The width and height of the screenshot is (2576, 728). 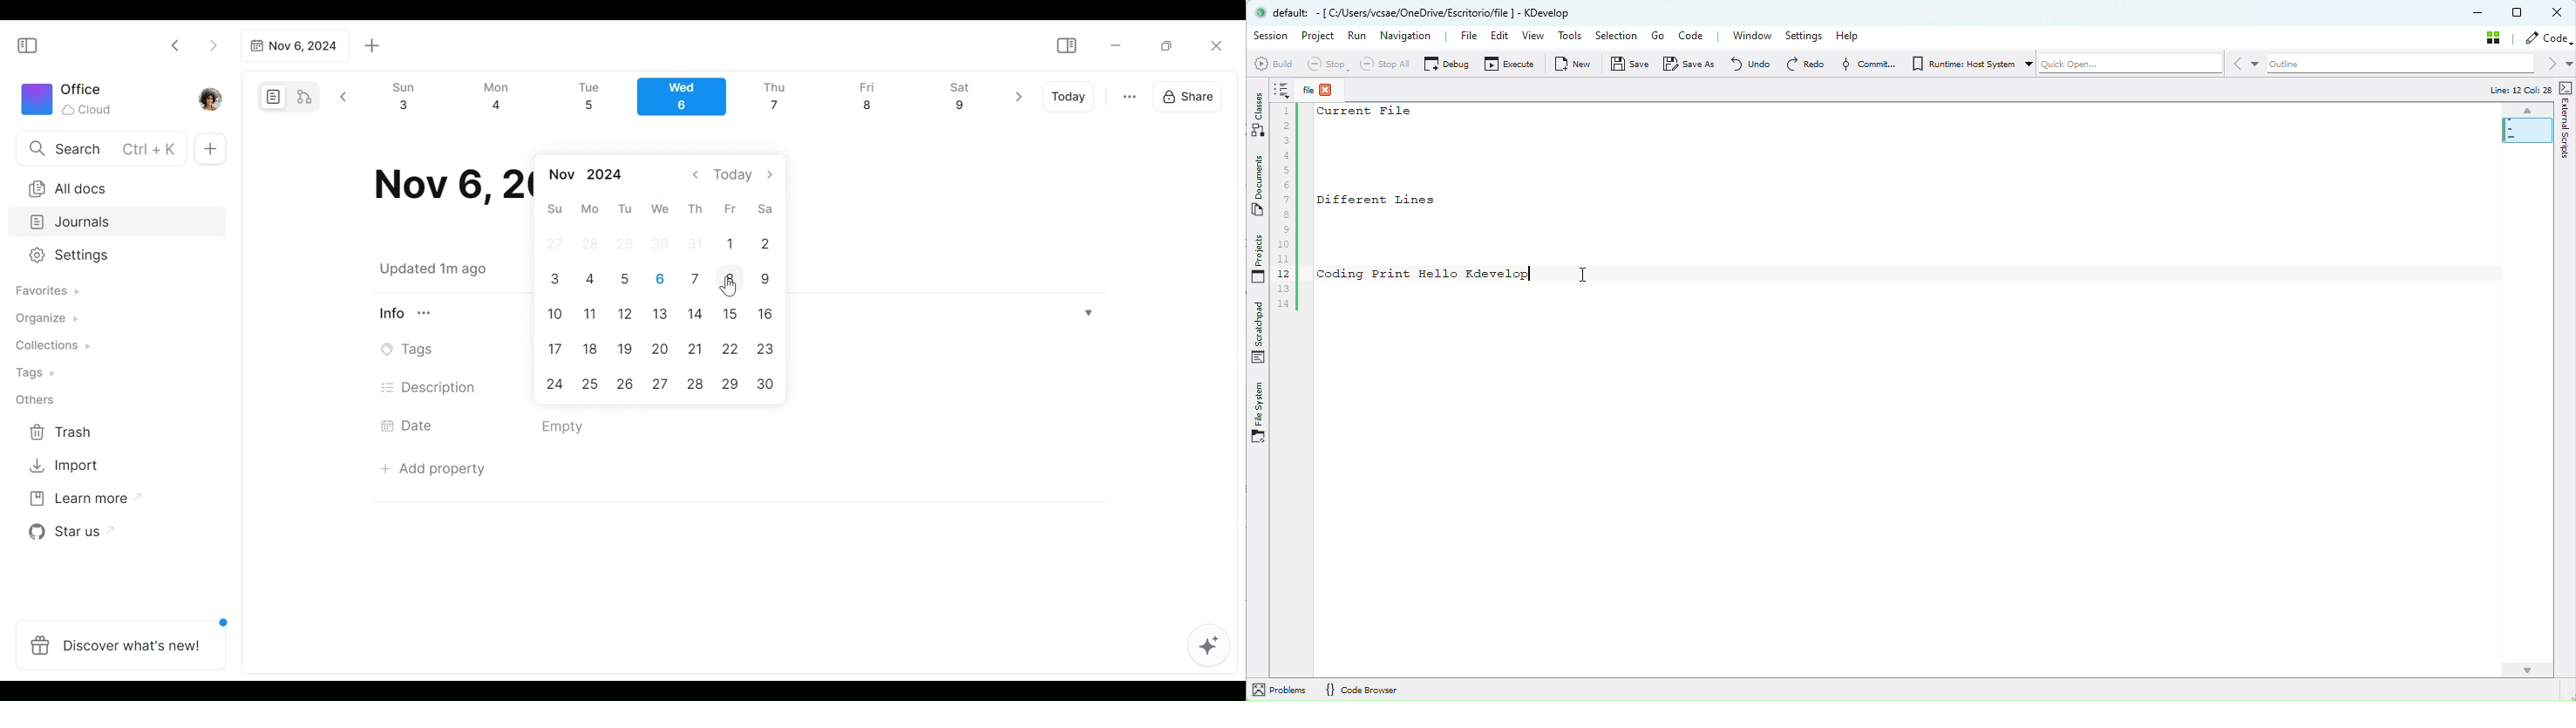 I want to click on Saved, so click(x=449, y=269).